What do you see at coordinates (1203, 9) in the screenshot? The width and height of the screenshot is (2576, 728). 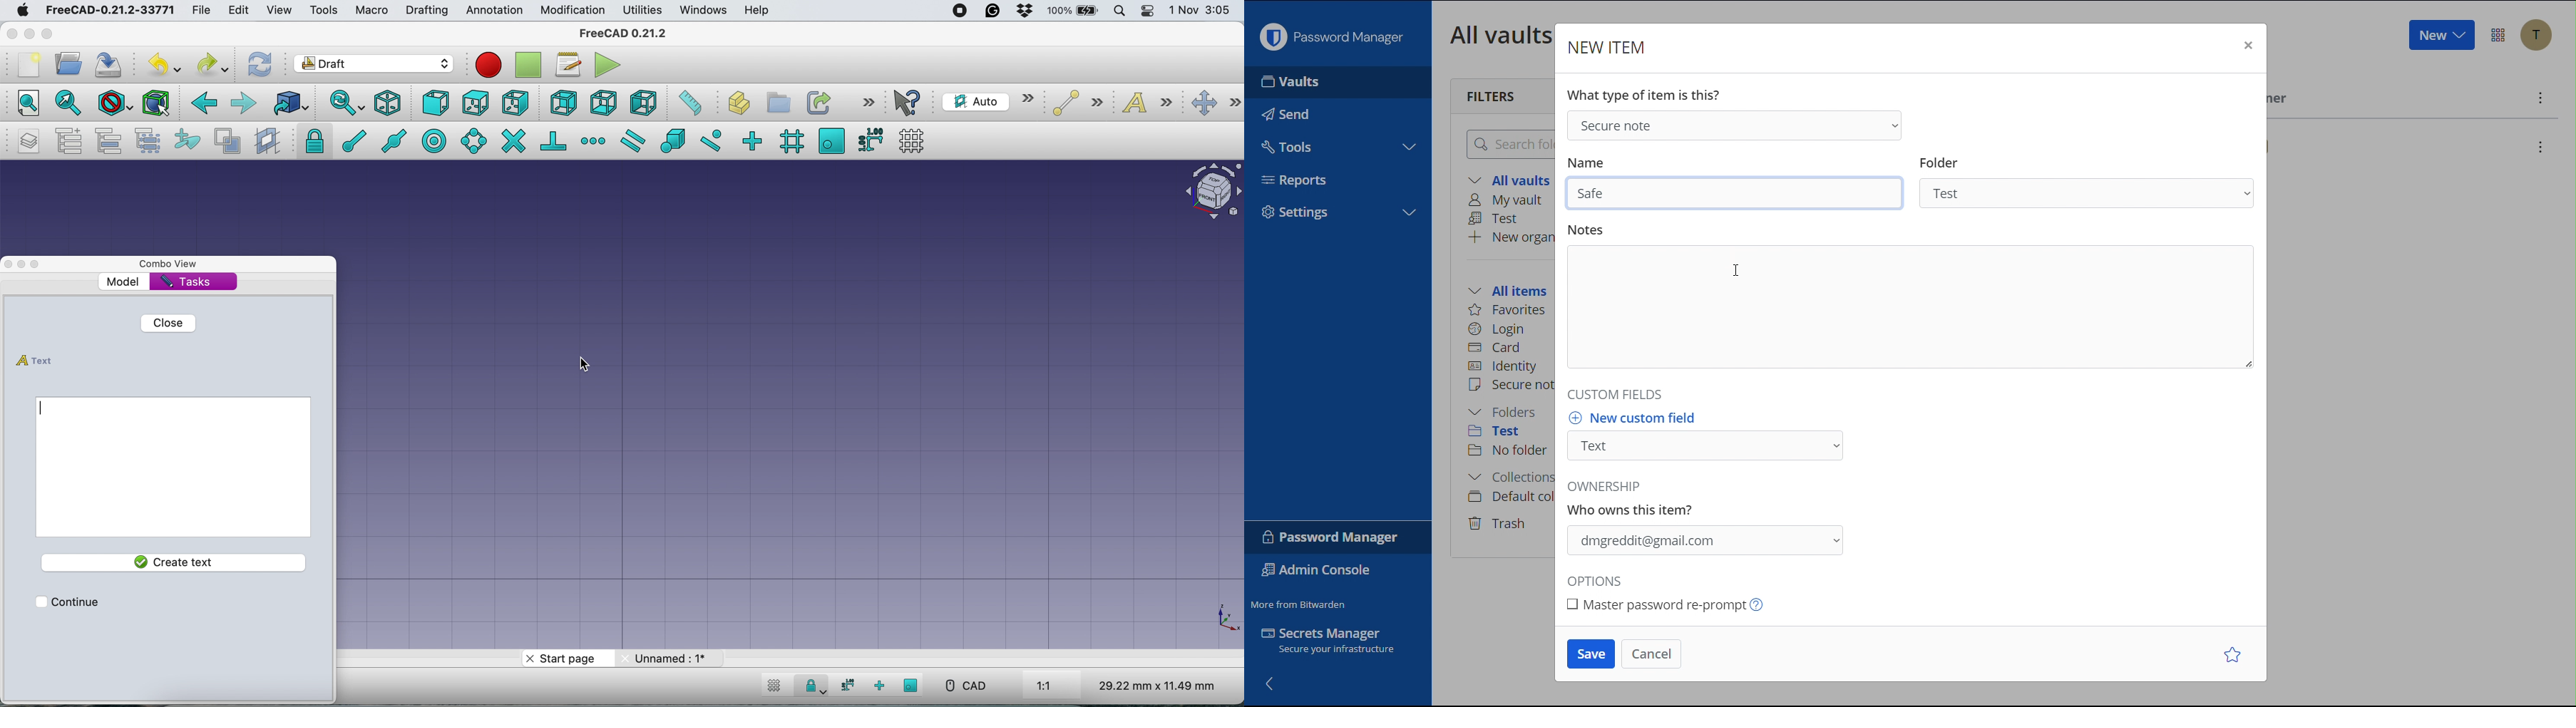 I see `date and time` at bounding box center [1203, 9].